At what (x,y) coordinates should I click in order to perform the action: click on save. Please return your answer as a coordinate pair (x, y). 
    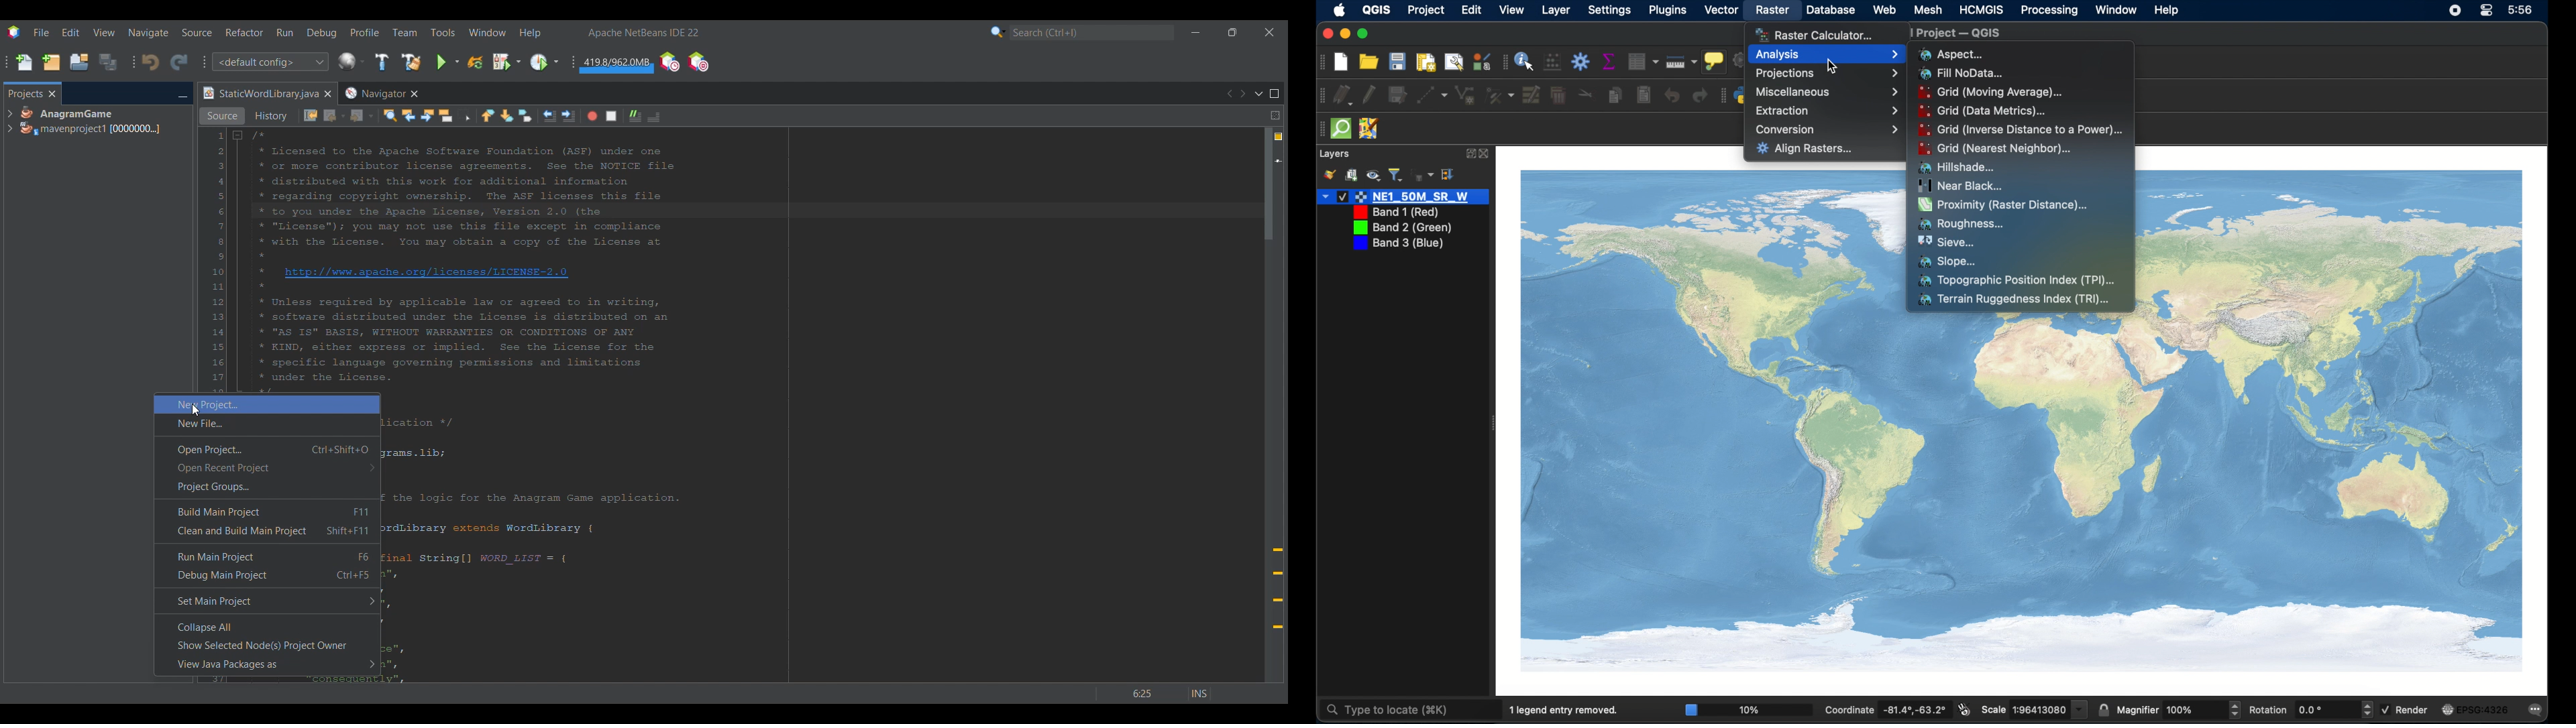
    Looking at the image, I should click on (1397, 62).